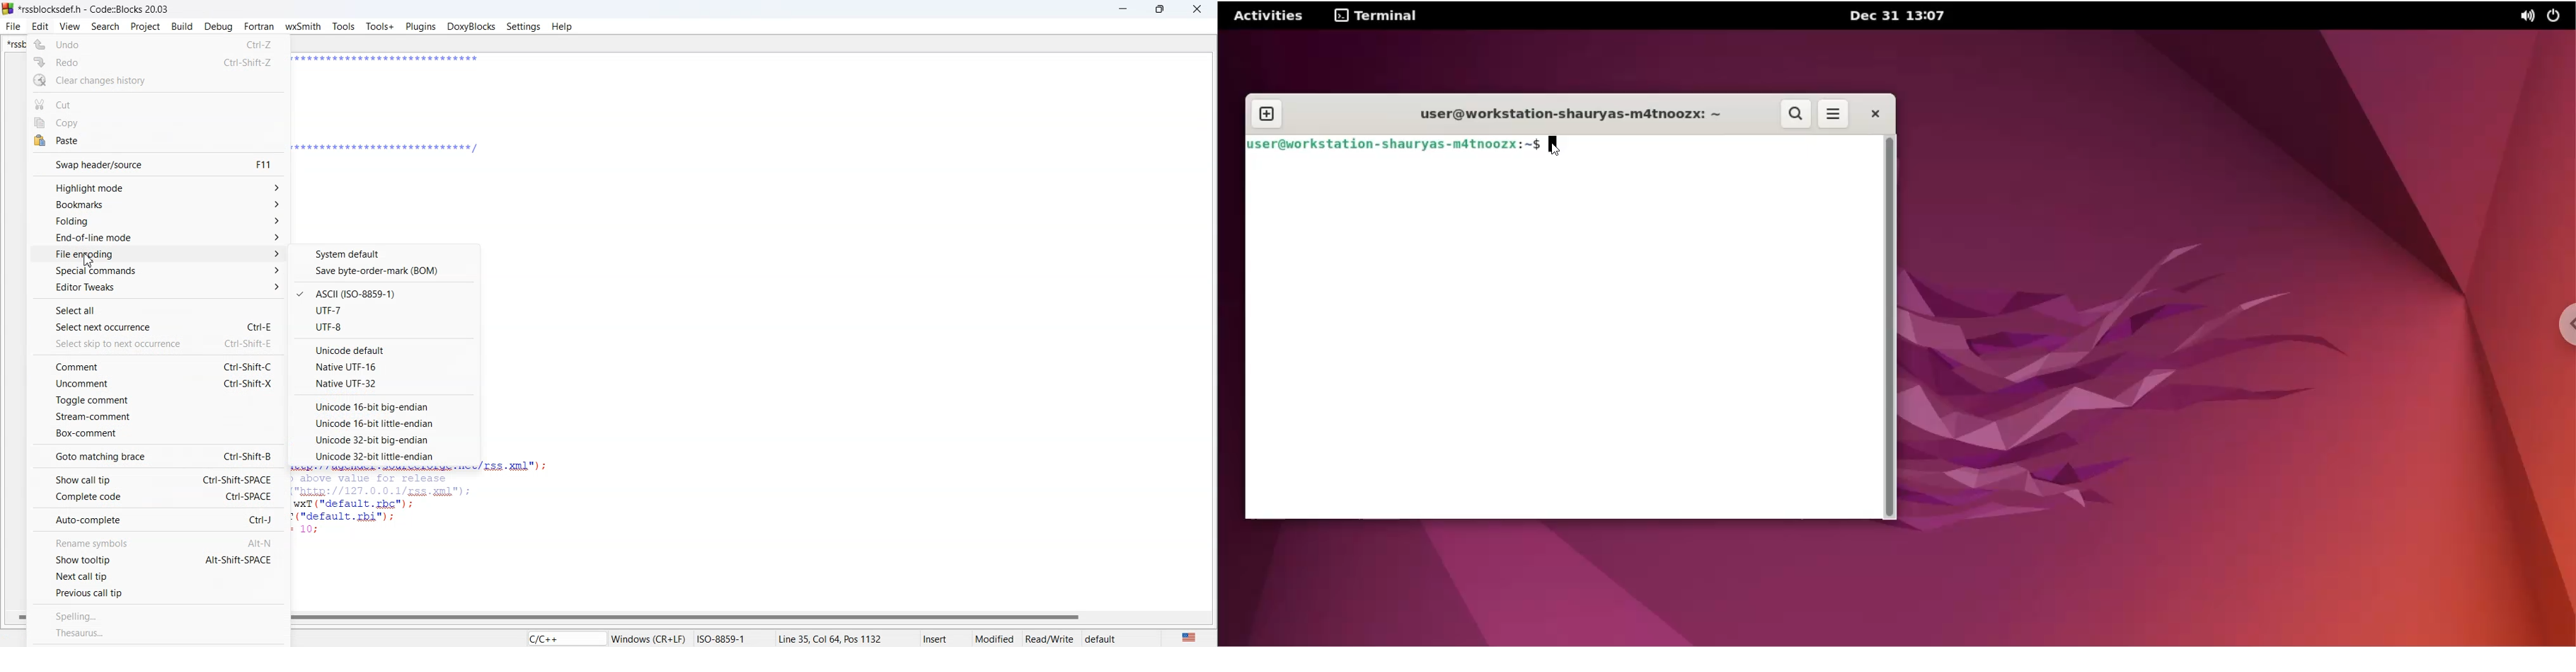  Describe the element at coordinates (105, 27) in the screenshot. I see `Search` at that location.